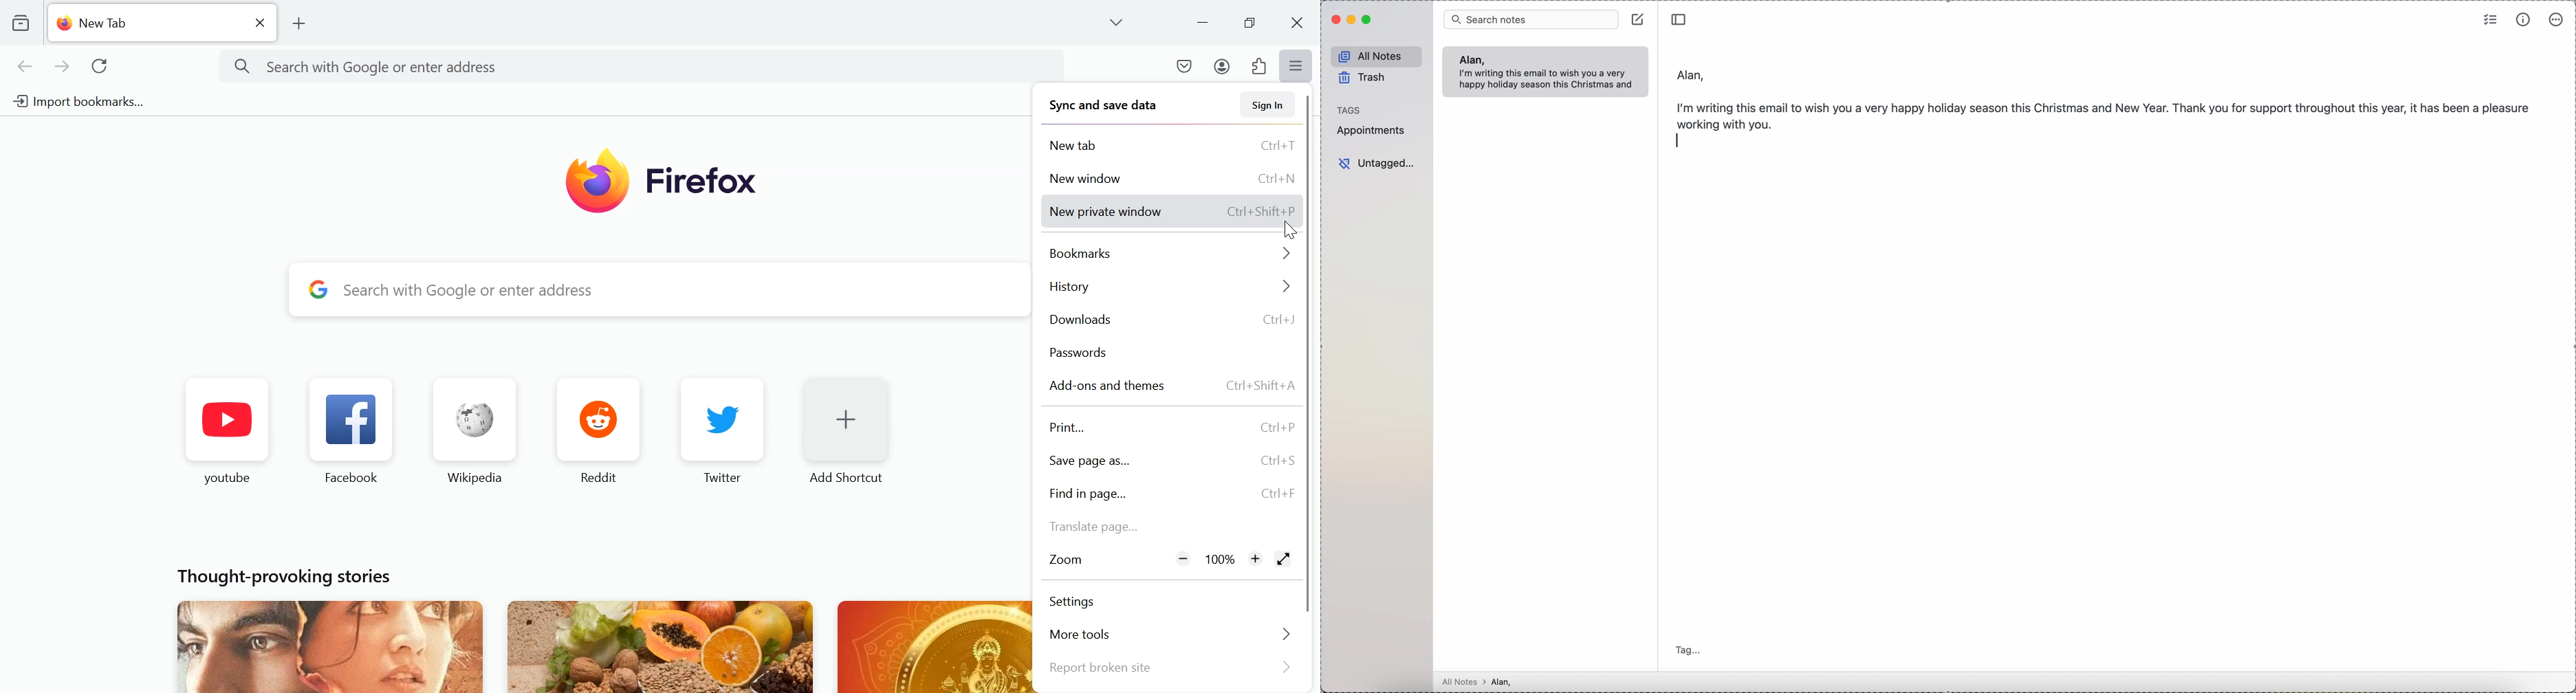 This screenshot has width=2576, height=700. What do you see at coordinates (1204, 22) in the screenshot?
I see `Minimize` at bounding box center [1204, 22].